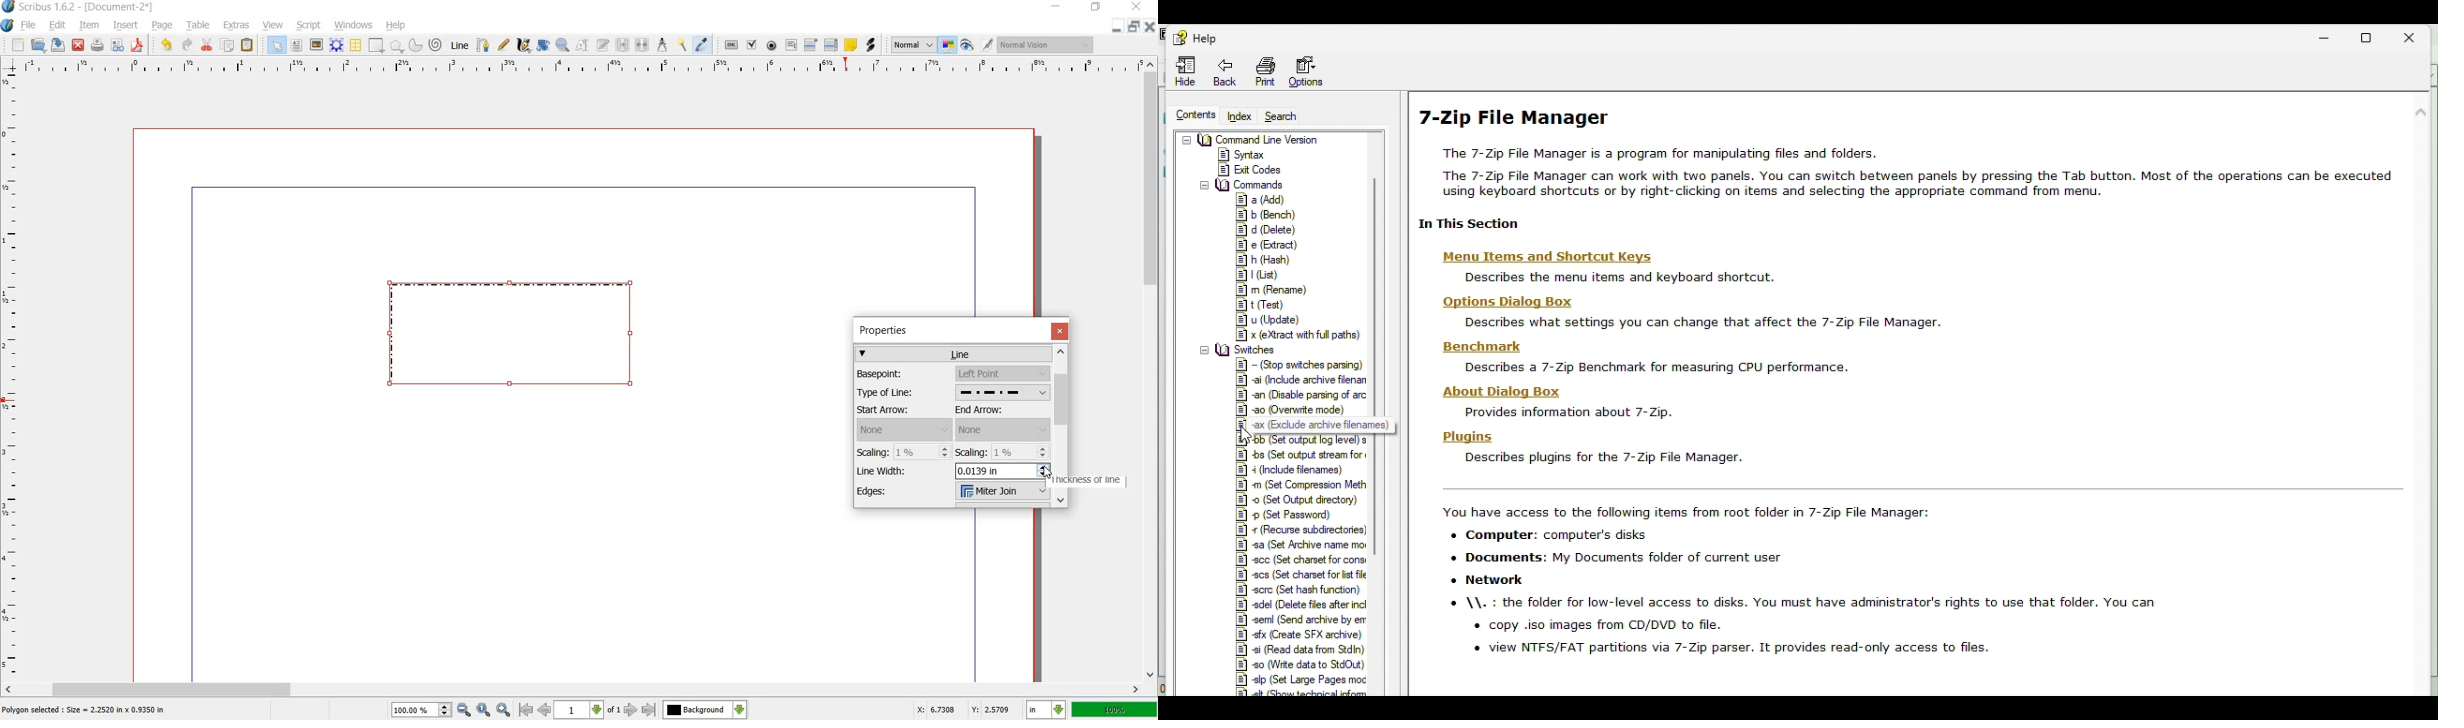 Image resolution: width=2464 pixels, height=728 pixels. Describe the element at coordinates (1304, 485) in the screenshot. I see `|&] m (Set Compression Meth |` at that location.